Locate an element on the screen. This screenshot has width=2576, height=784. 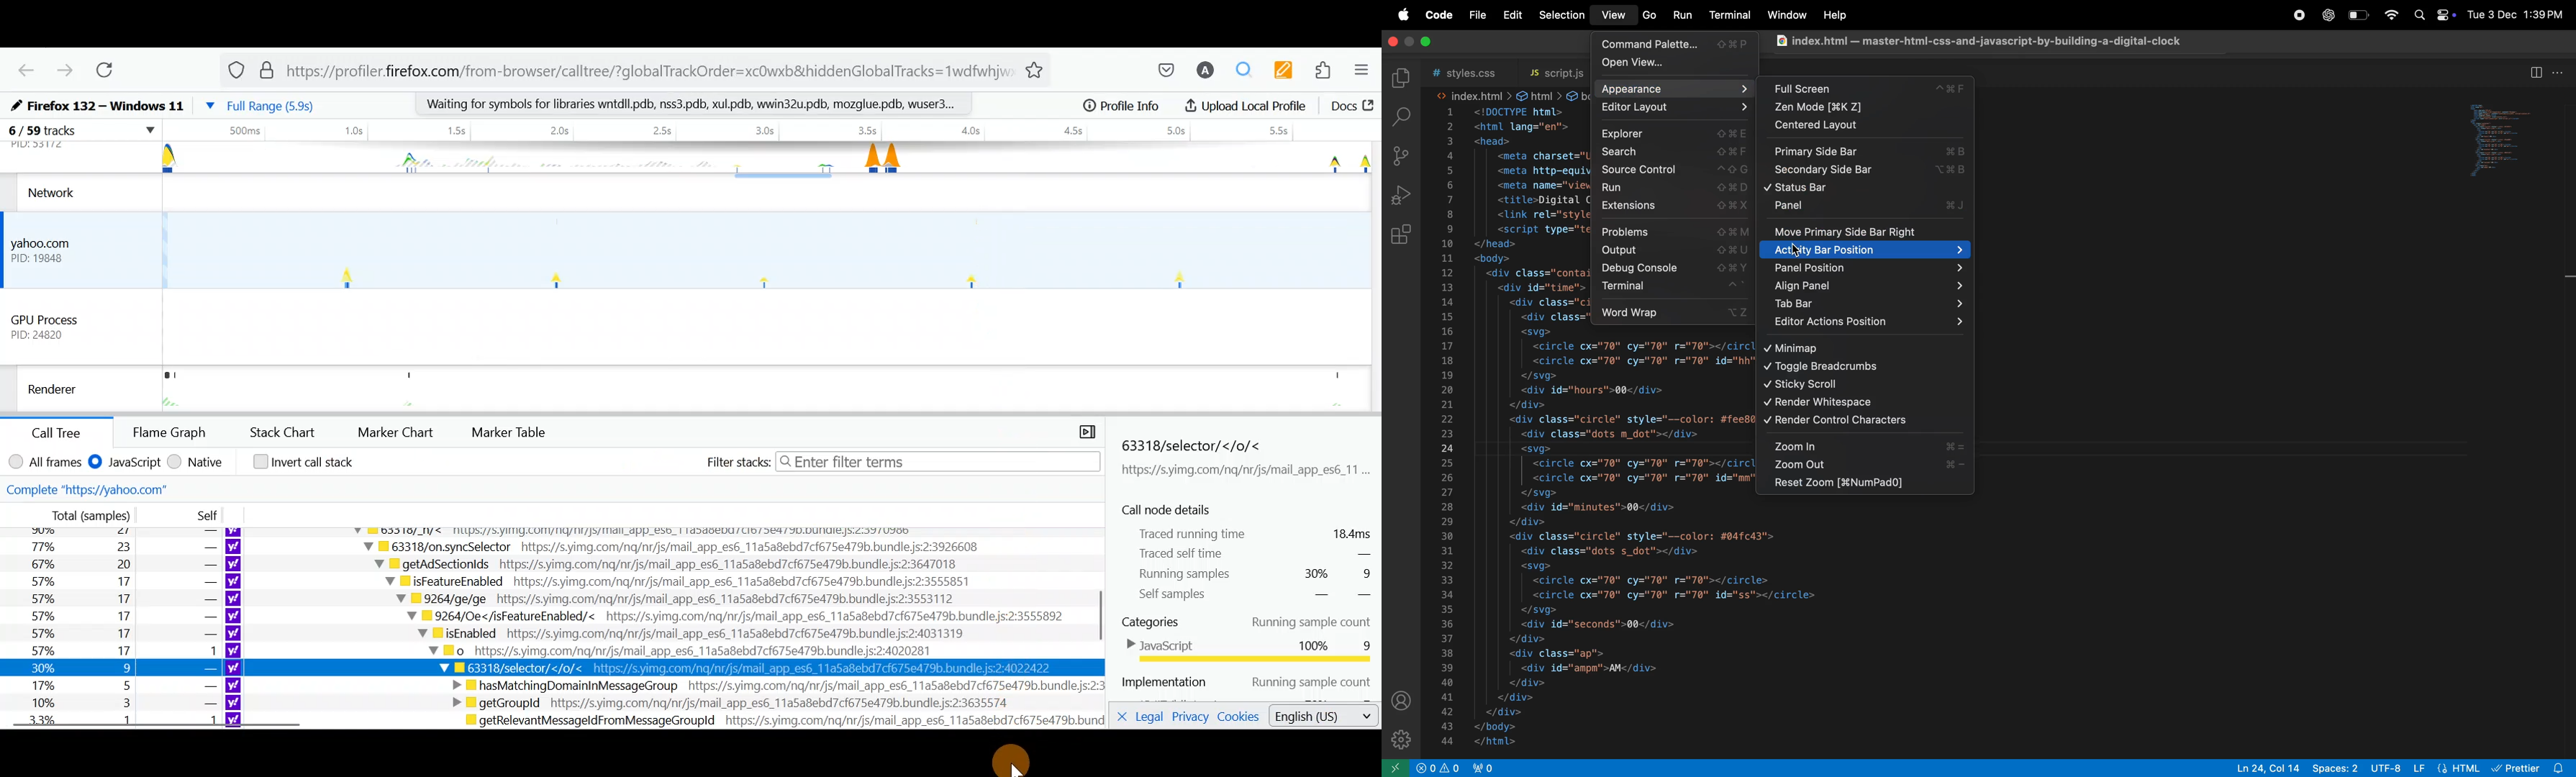
apple widgets is located at coordinates (2433, 14).